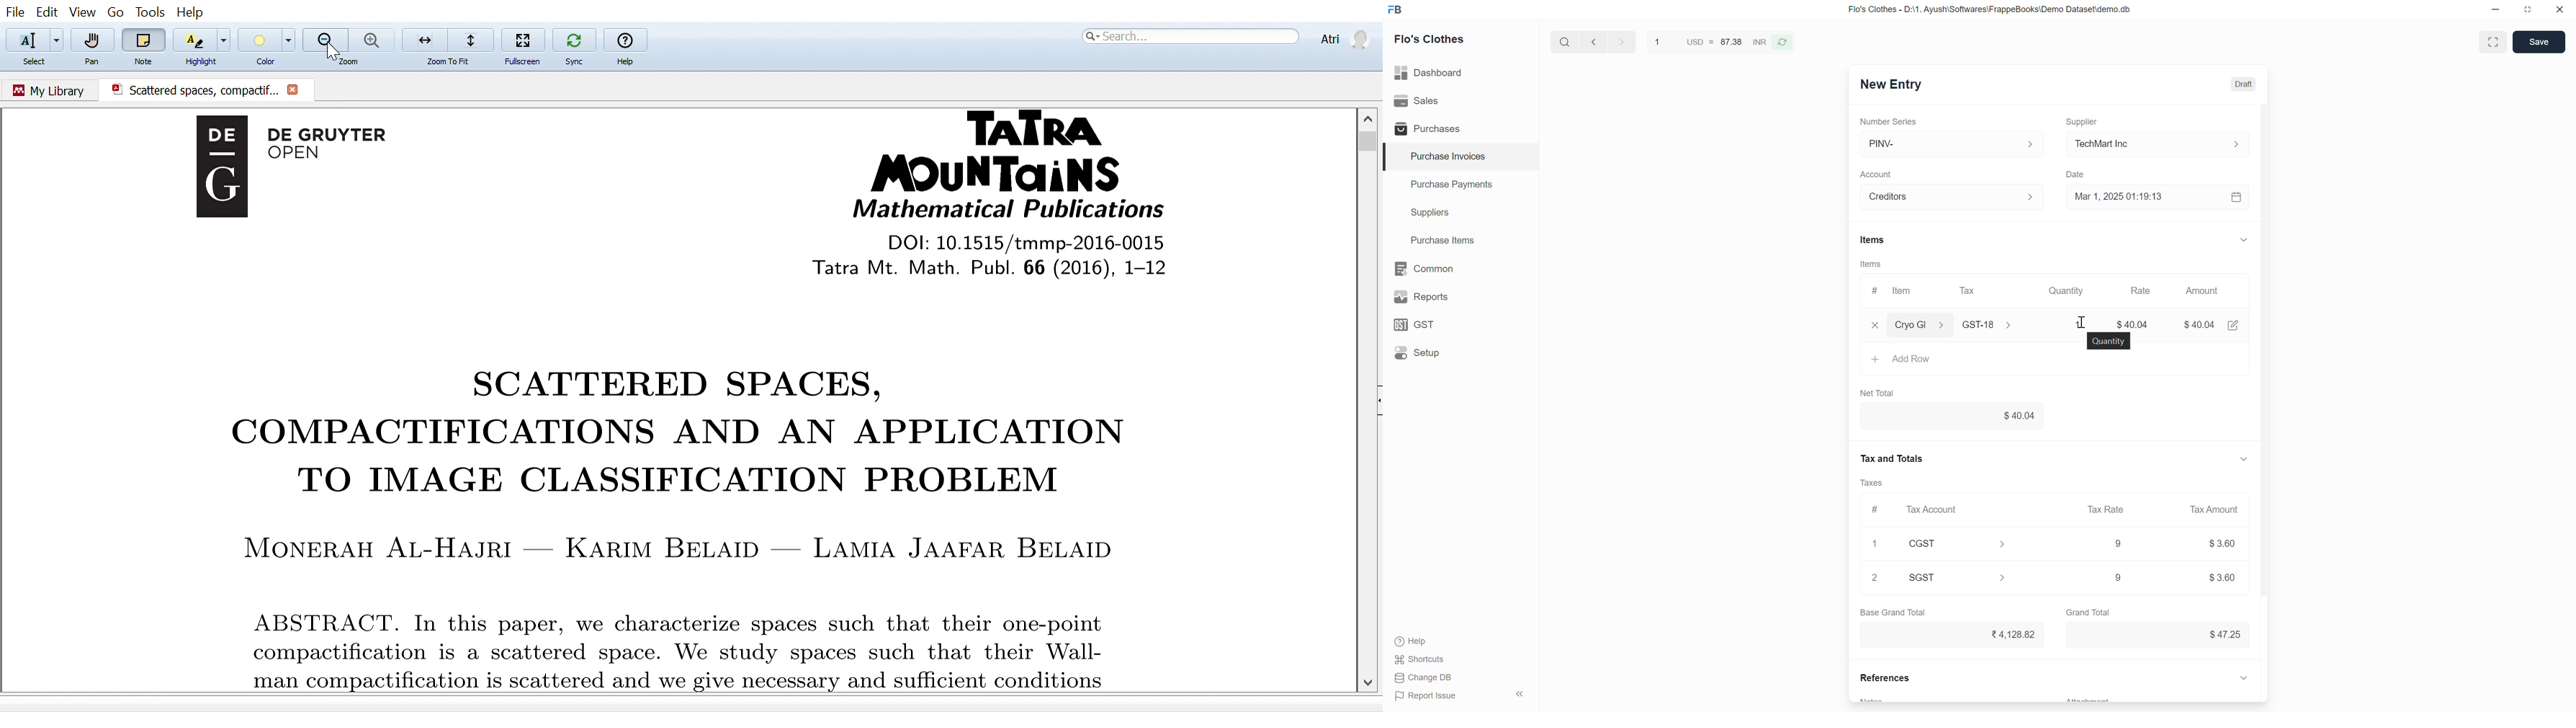 The height and width of the screenshot is (728, 2576). Describe the element at coordinates (519, 62) in the screenshot. I see `Fullscreen` at that location.